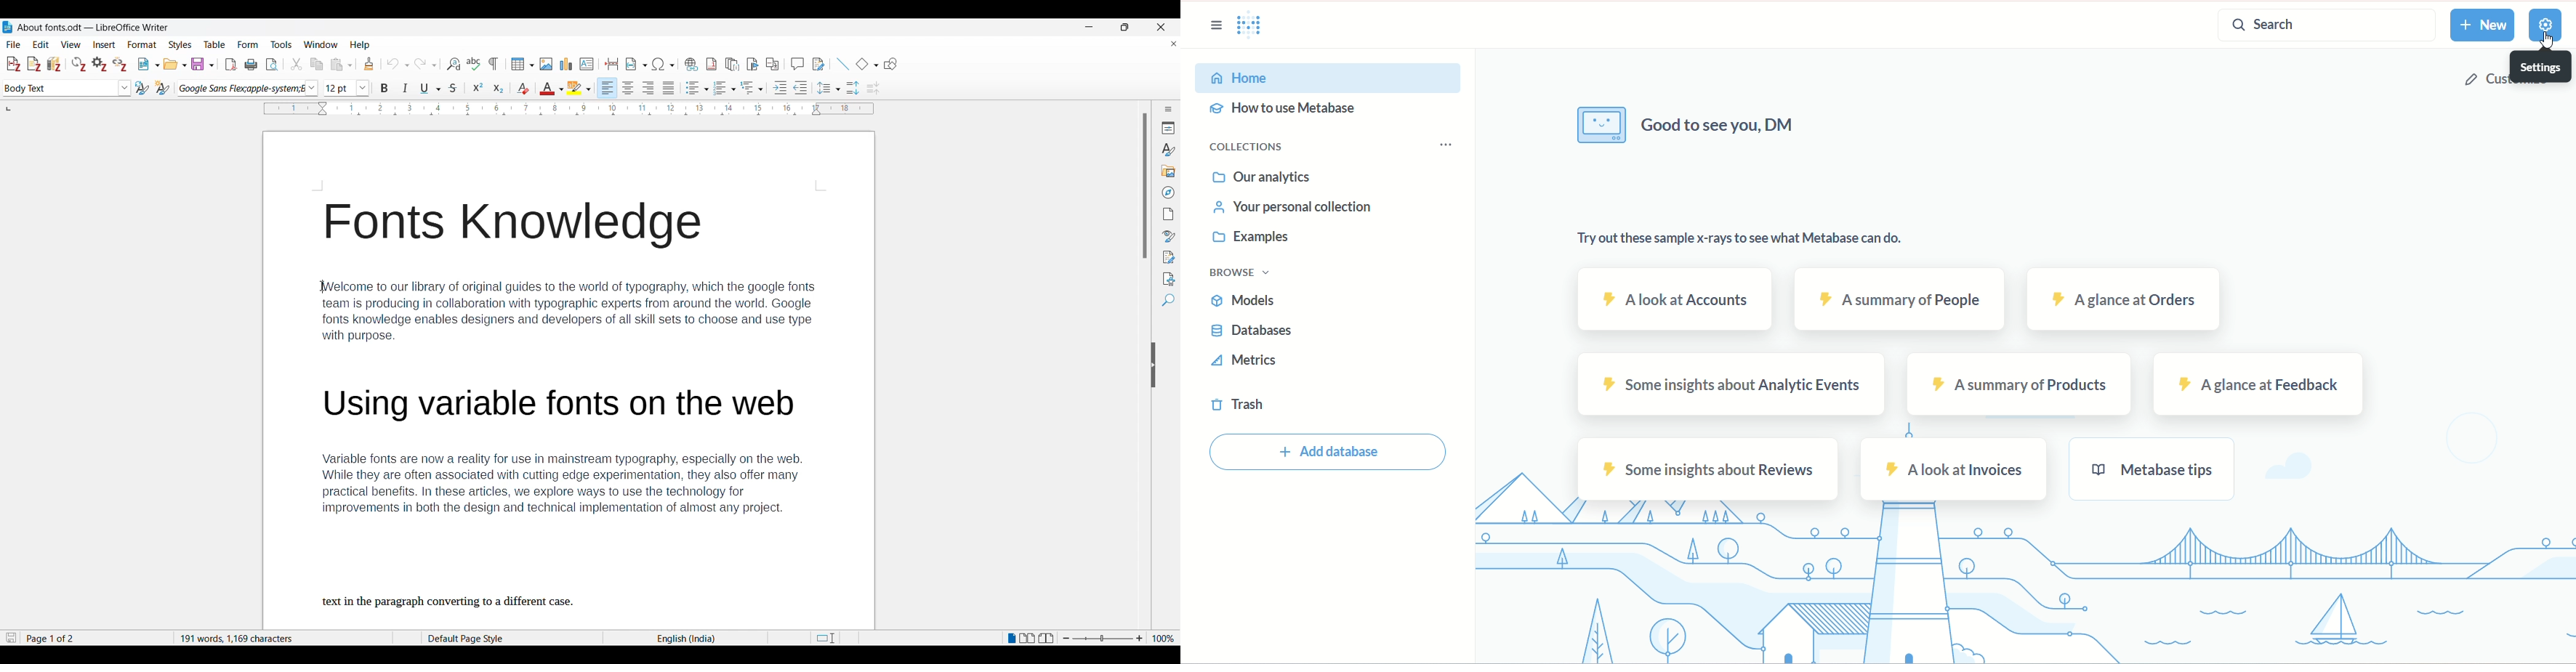 The width and height of the screenshot is (2576, 672). What do you see at coordinates (570, 317) in the screenshot?
I see `Description of Fonts knowledge` at bounding box center [570, 317].